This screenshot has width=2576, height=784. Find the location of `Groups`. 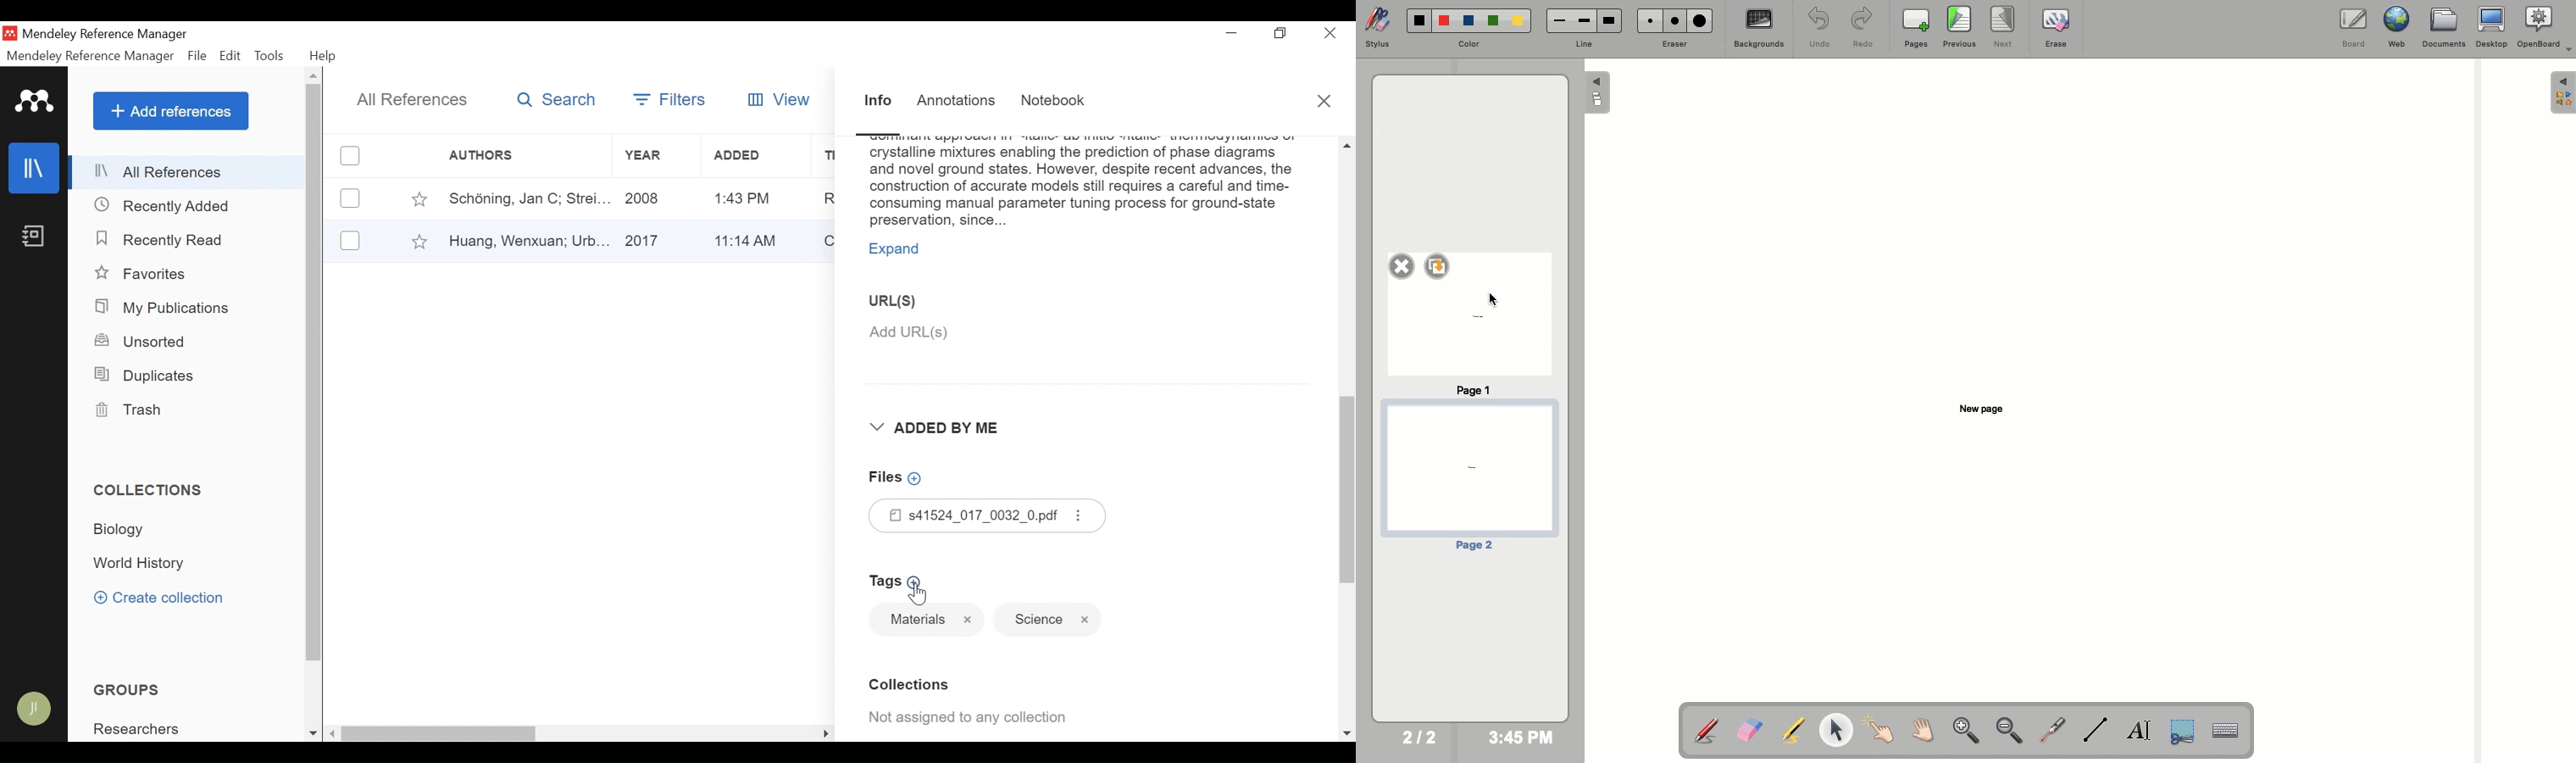

Groups is located at coordinates (130, 690).